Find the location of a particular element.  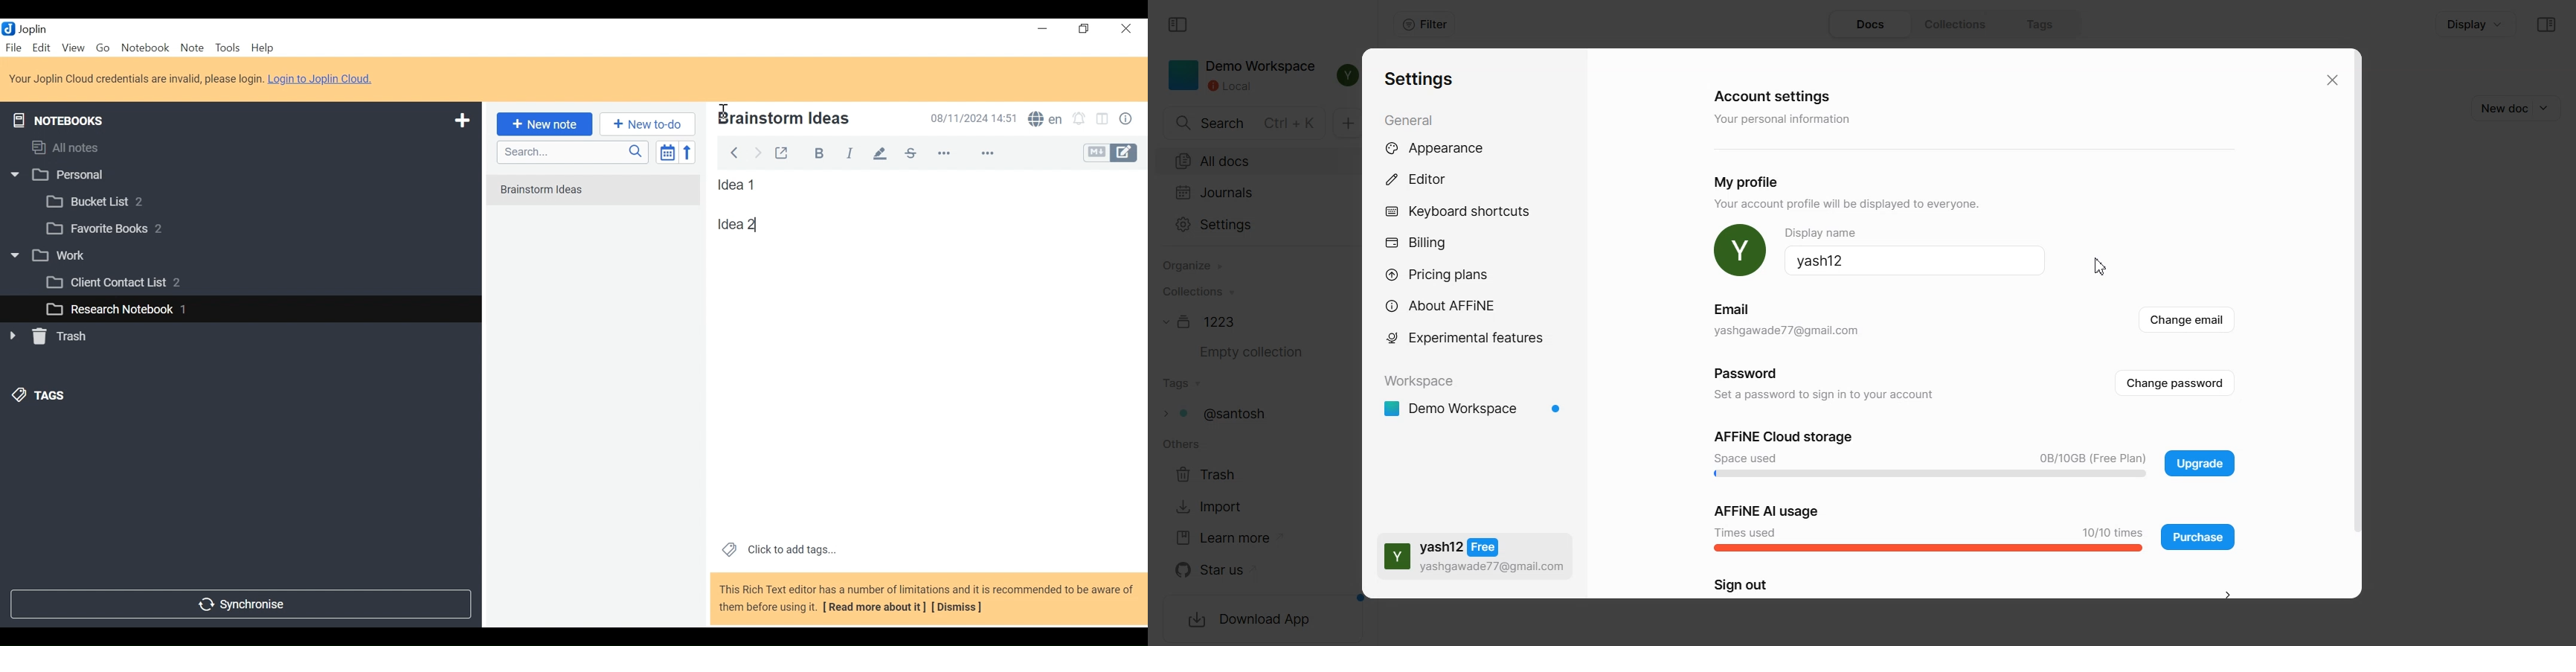

Collections is located at coordinates (1197, 291).